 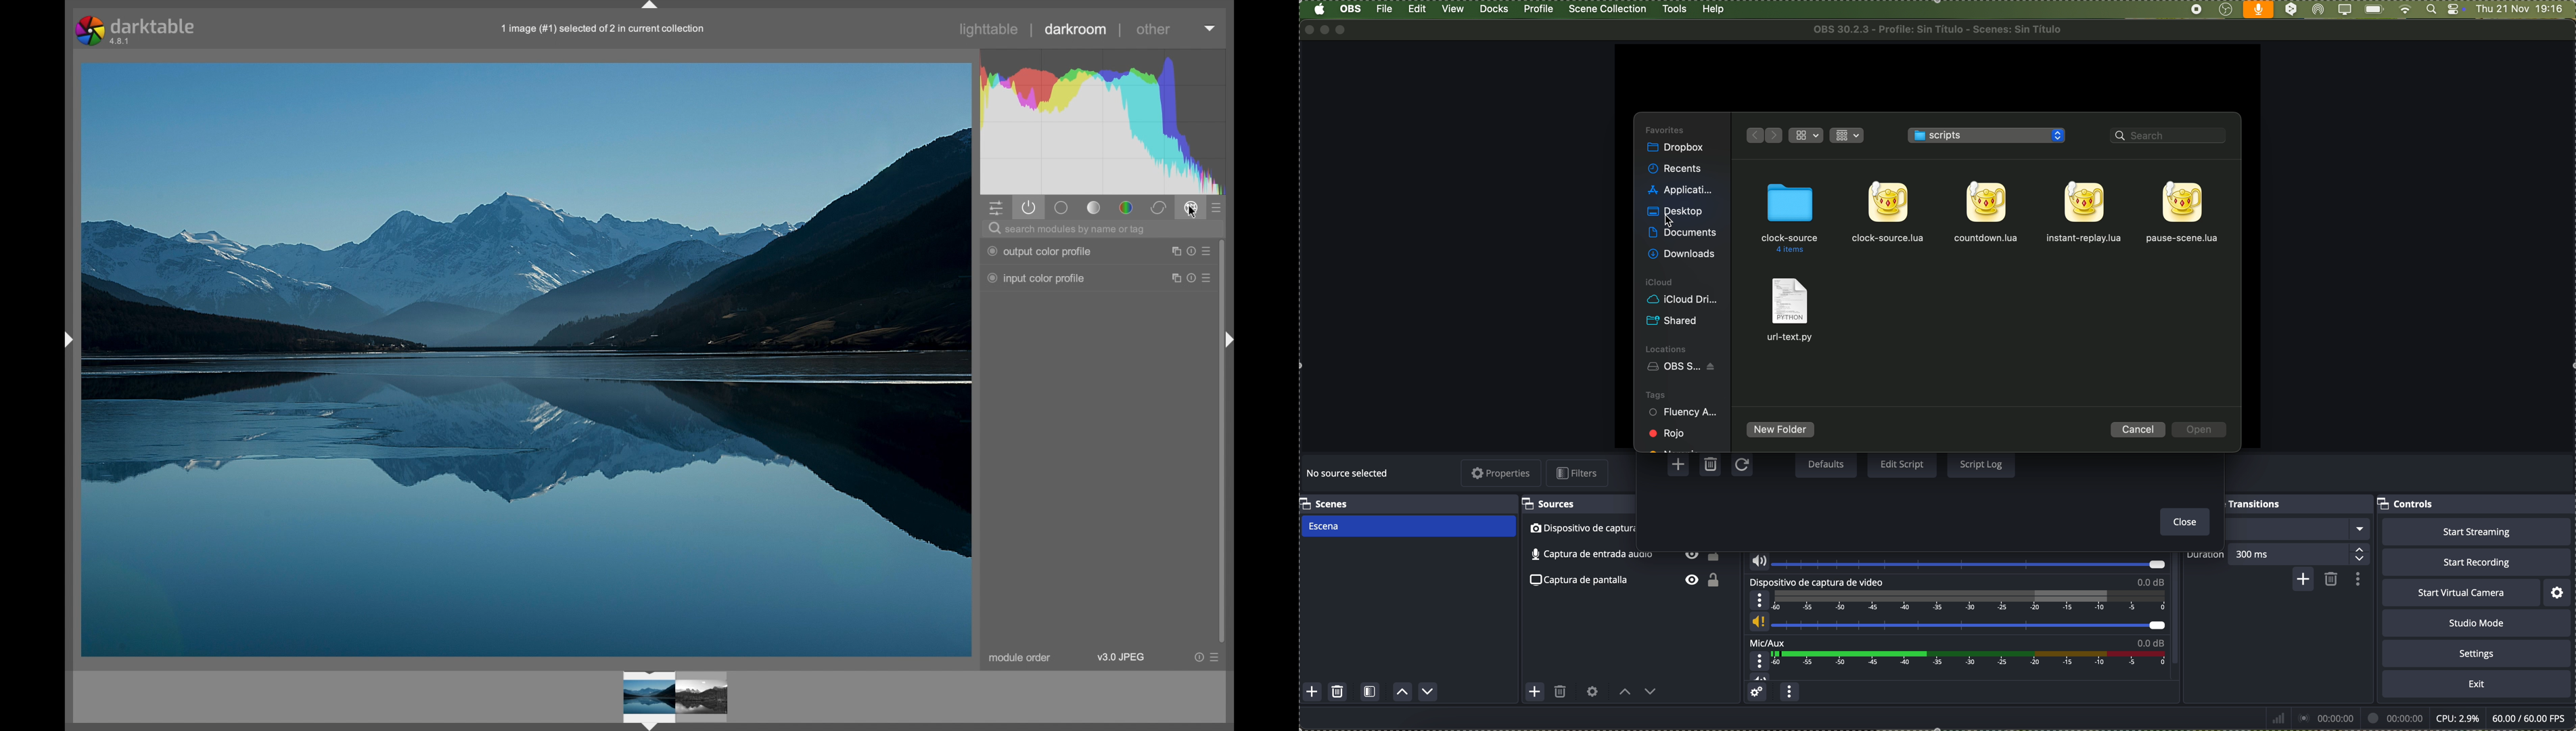 What do you see at coordinates (2139, 429) in the screenshot?
I see `cancel button` at bounding box center [2139, 429].